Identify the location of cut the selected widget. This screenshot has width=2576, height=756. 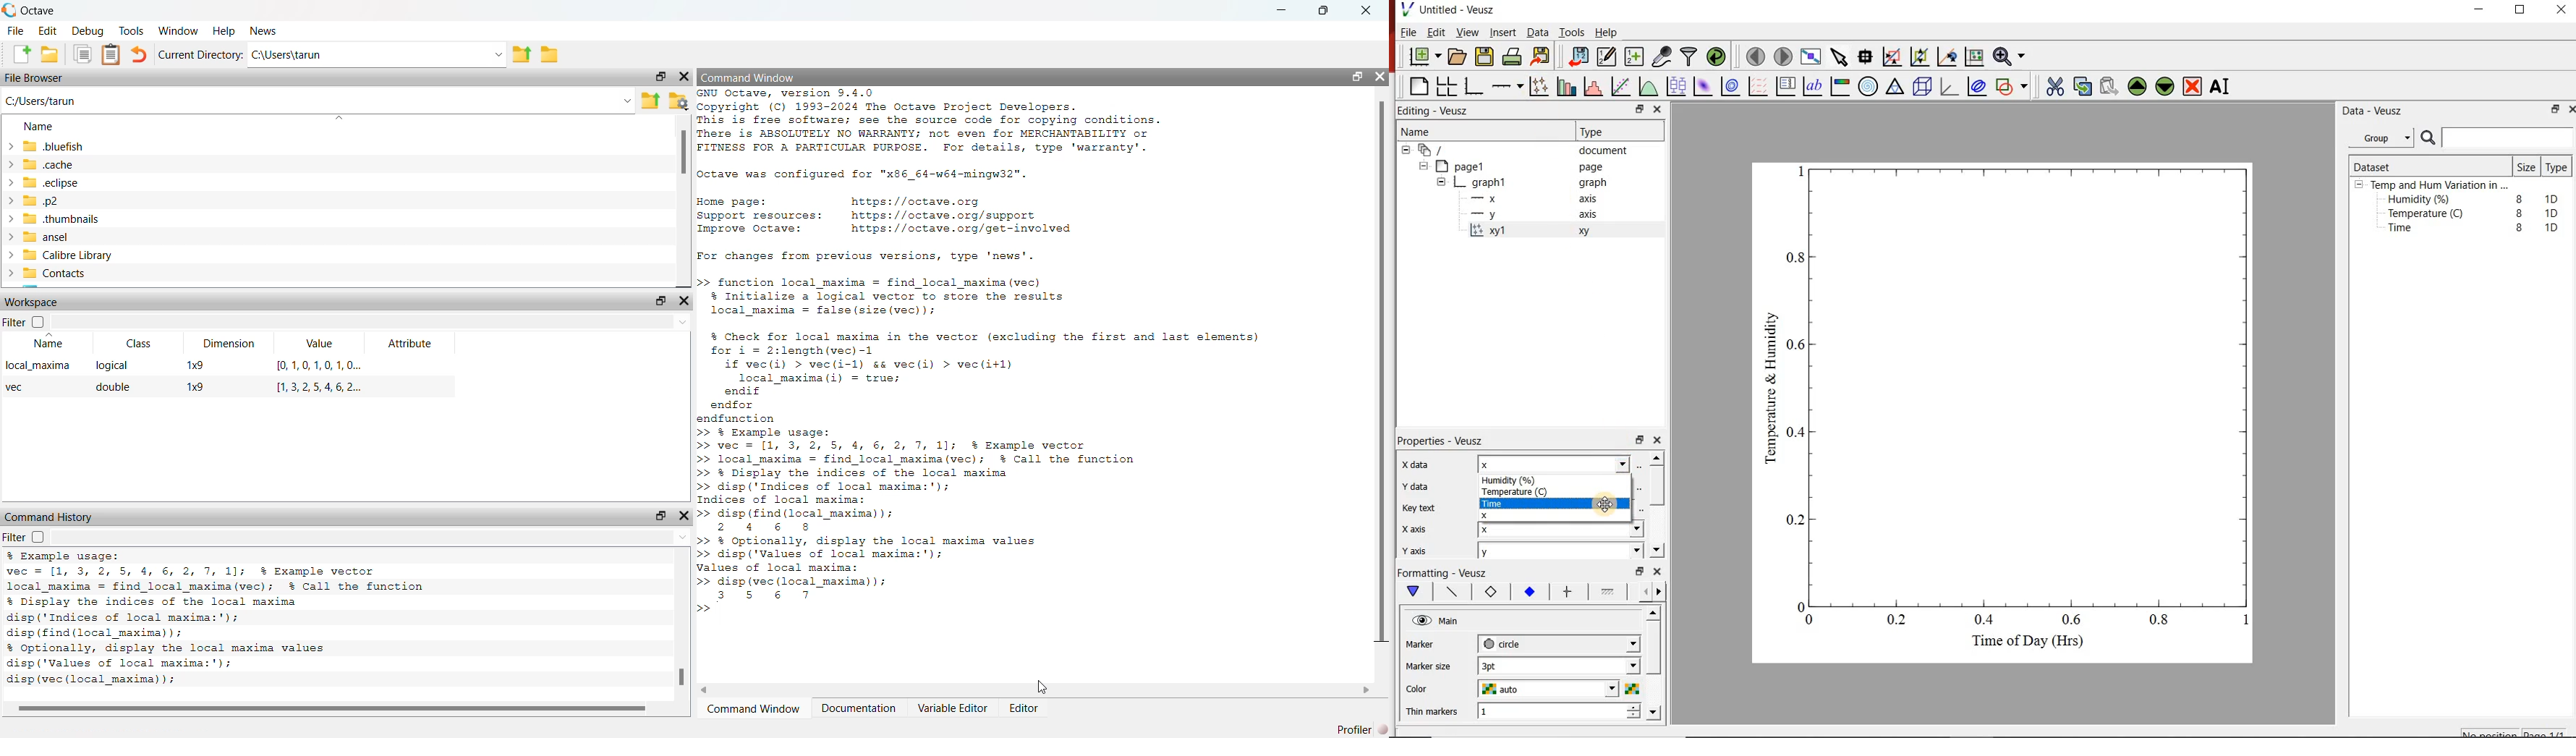
(2054, 85).